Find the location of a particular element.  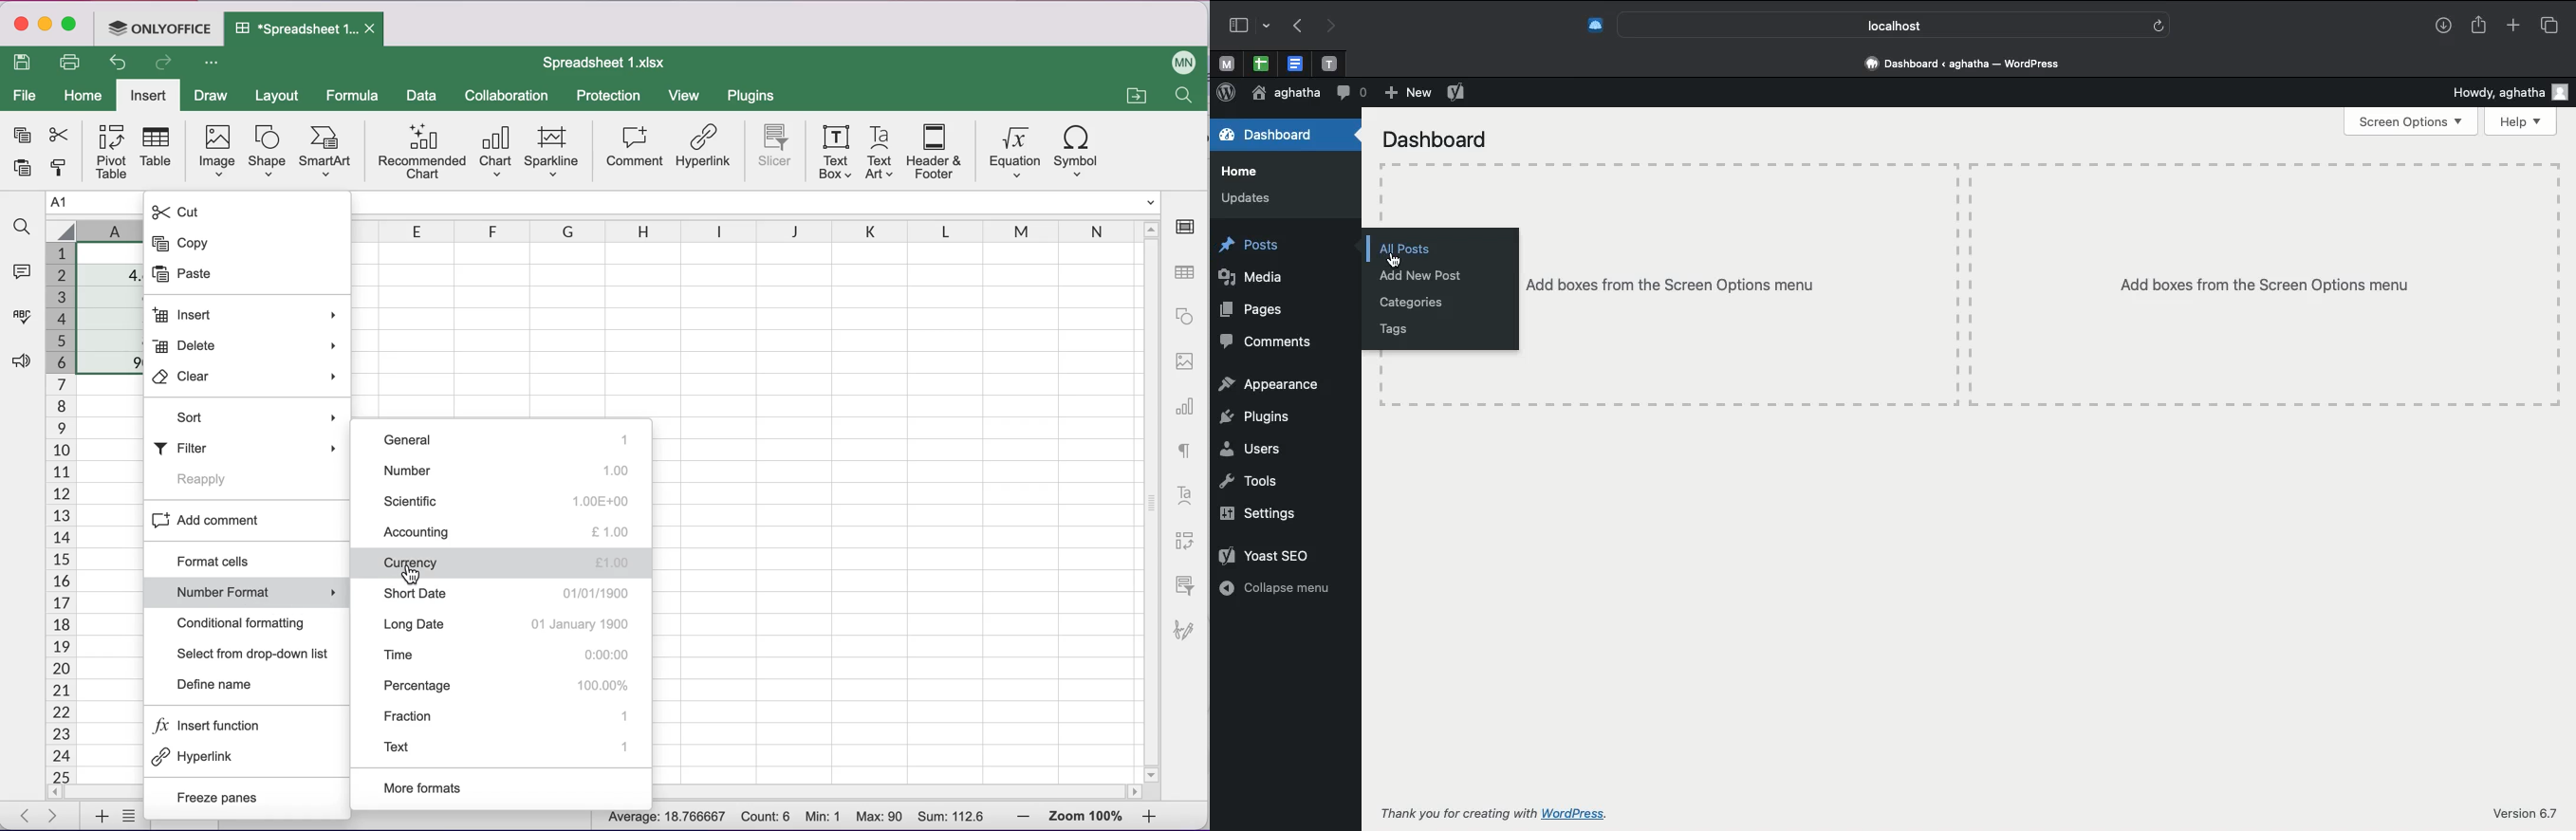

comment is located at coordinates (634, 151).